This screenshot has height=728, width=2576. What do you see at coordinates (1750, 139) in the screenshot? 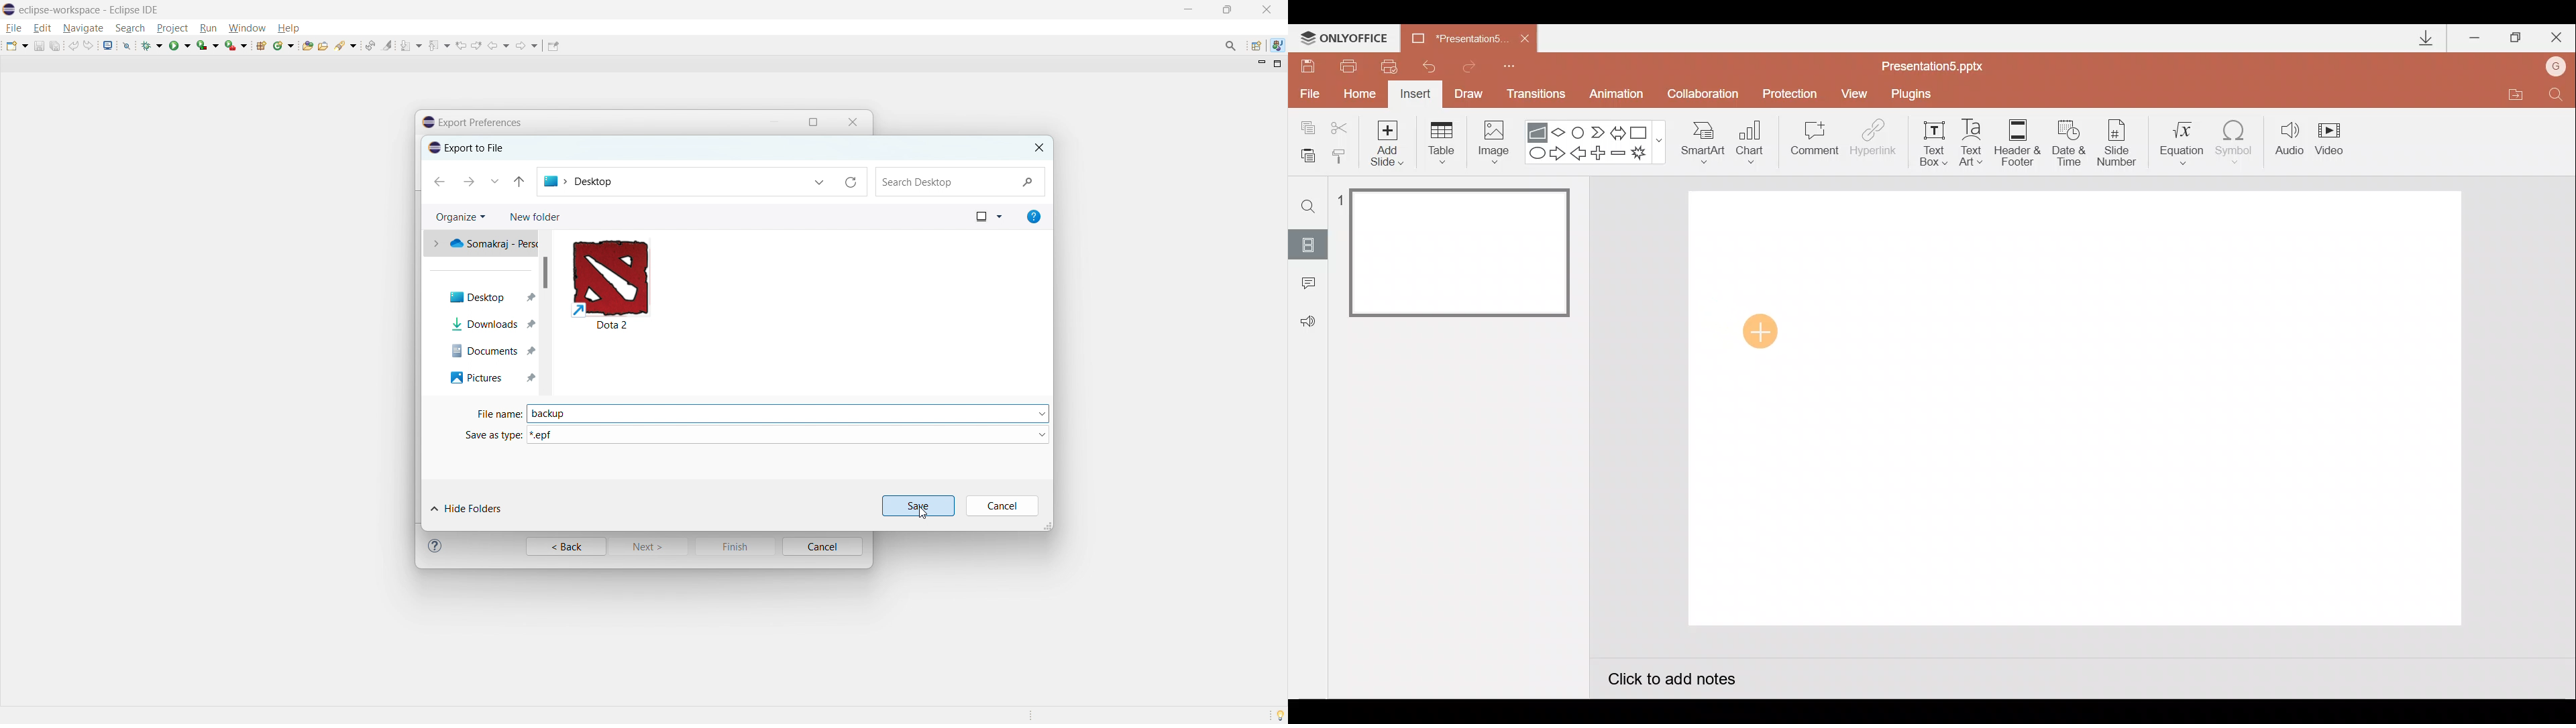
I see `Chart` at bounding box center [1750, 139].